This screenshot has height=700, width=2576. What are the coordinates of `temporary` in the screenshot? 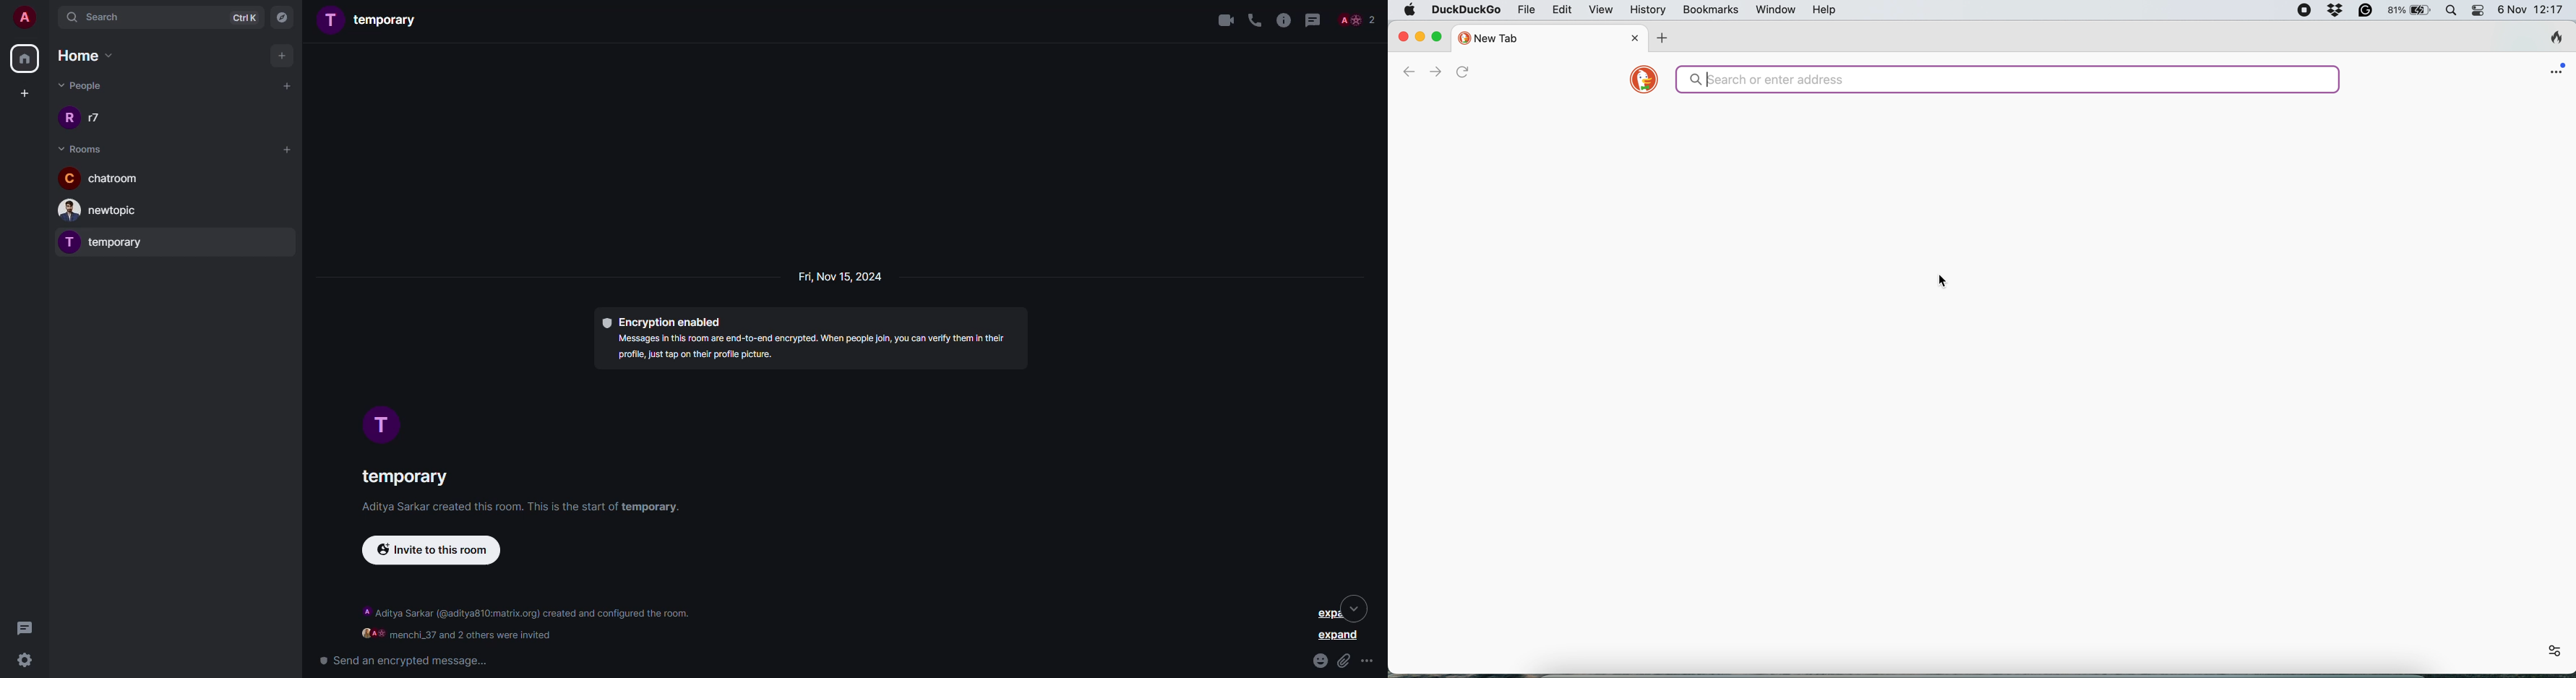 It's located at (403, 477).